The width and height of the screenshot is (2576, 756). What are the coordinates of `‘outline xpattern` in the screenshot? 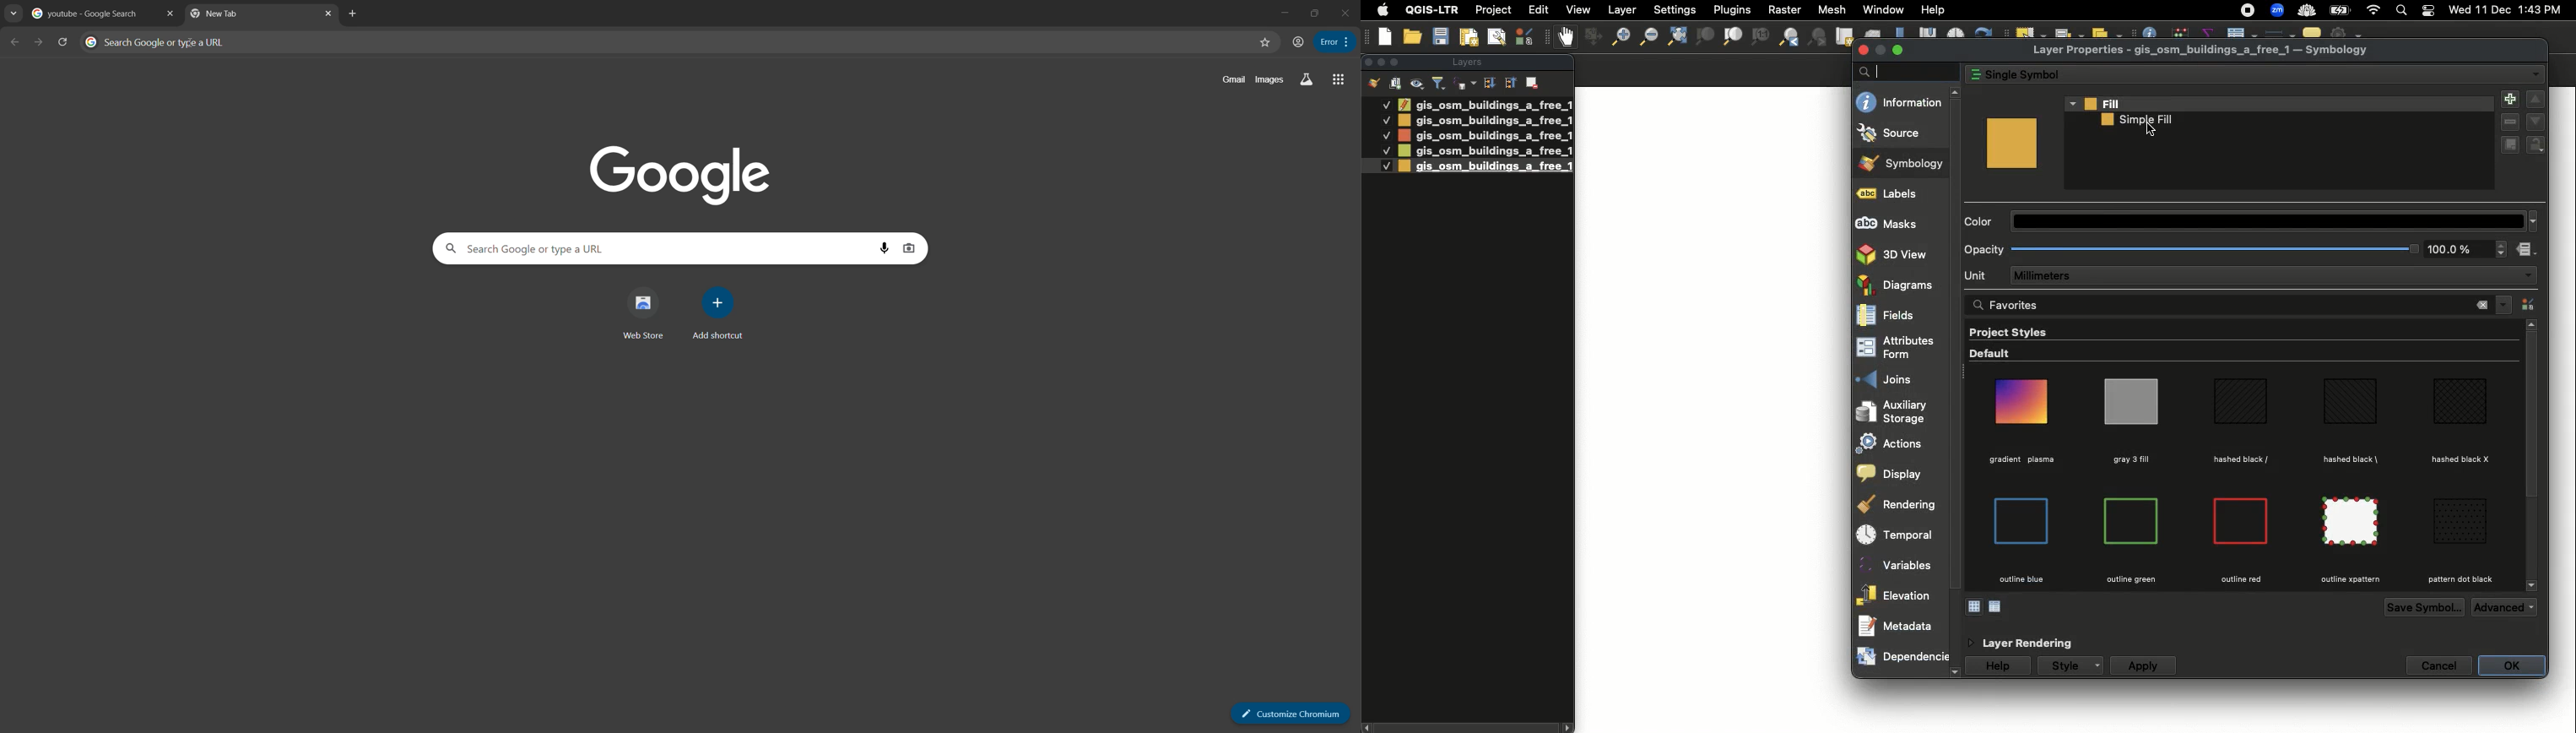 It's located at (2347, 579).